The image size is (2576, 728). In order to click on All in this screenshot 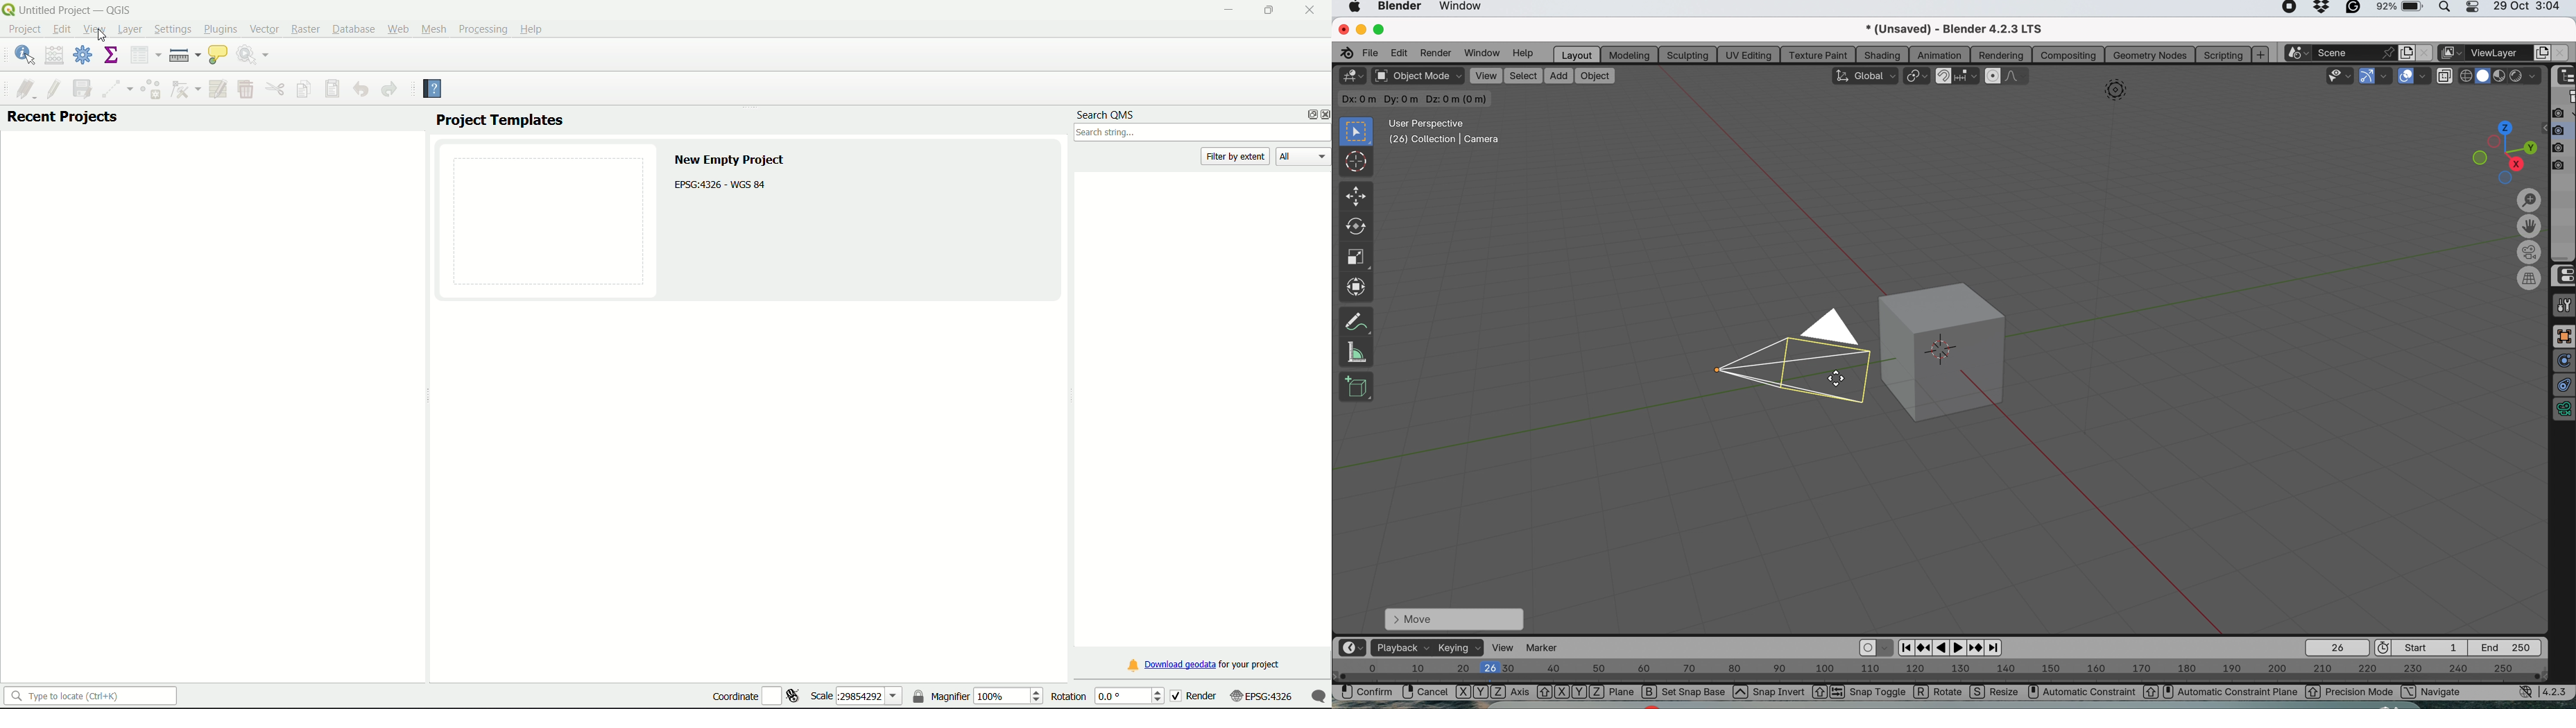, I will do `click(1303, 156)`.